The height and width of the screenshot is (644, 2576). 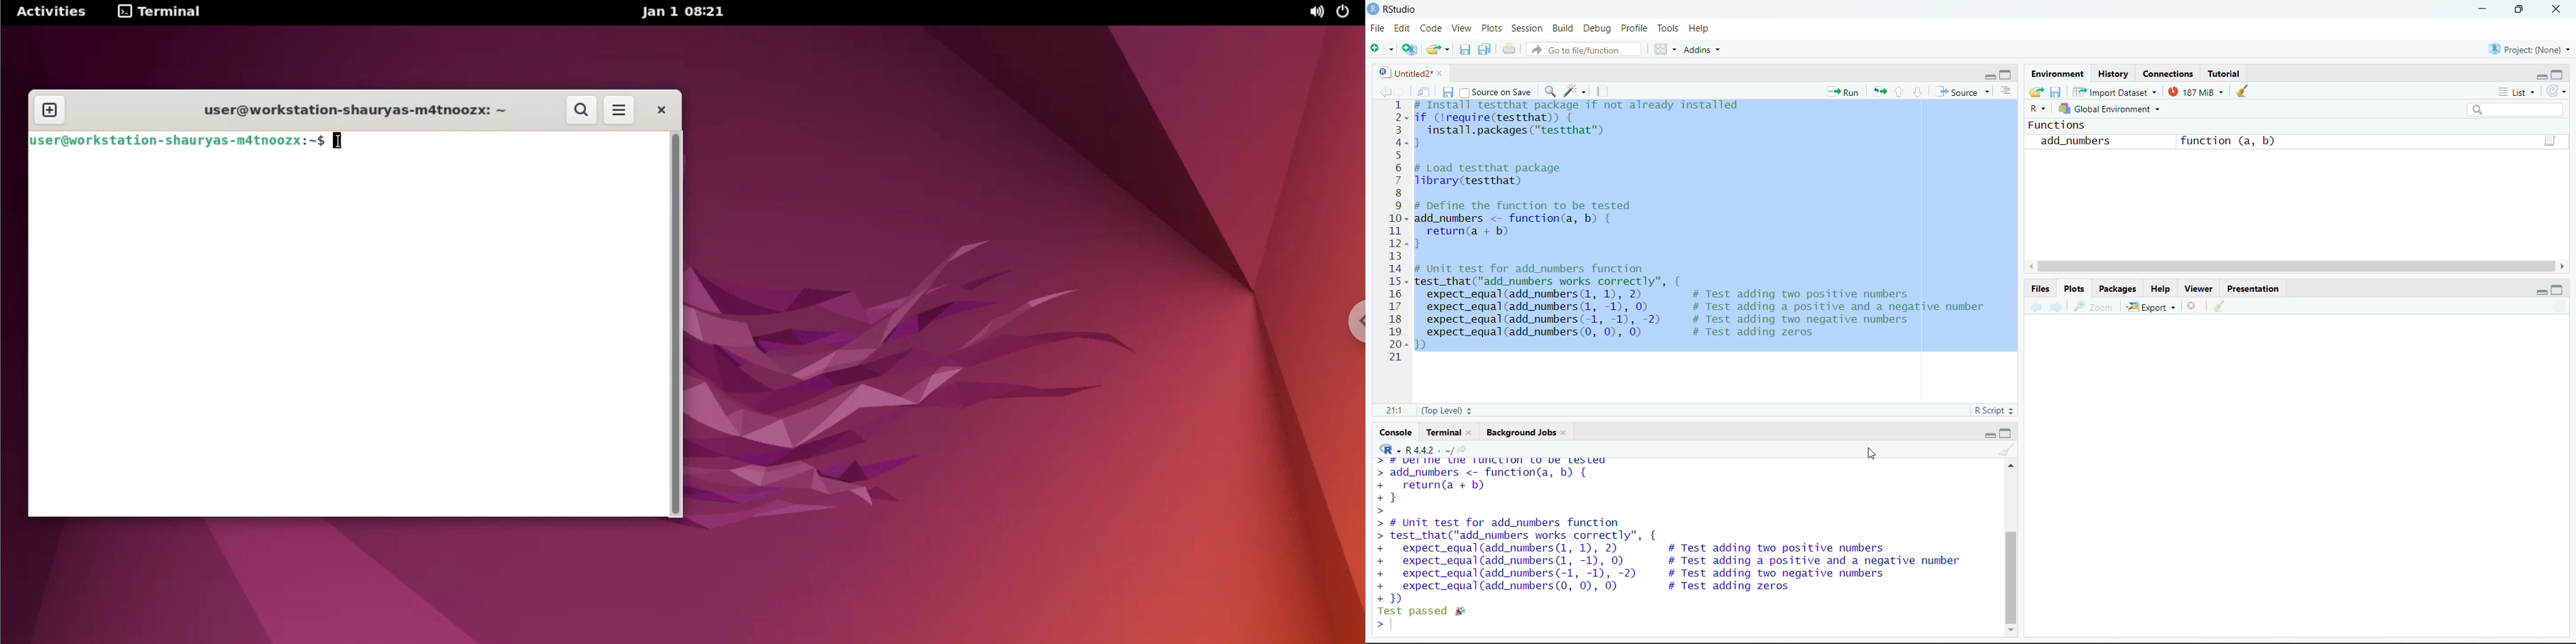 What do you see at coordinates (2558, 74) in the screenshot?
I see `maximize` at bounding box center [2558, 74].